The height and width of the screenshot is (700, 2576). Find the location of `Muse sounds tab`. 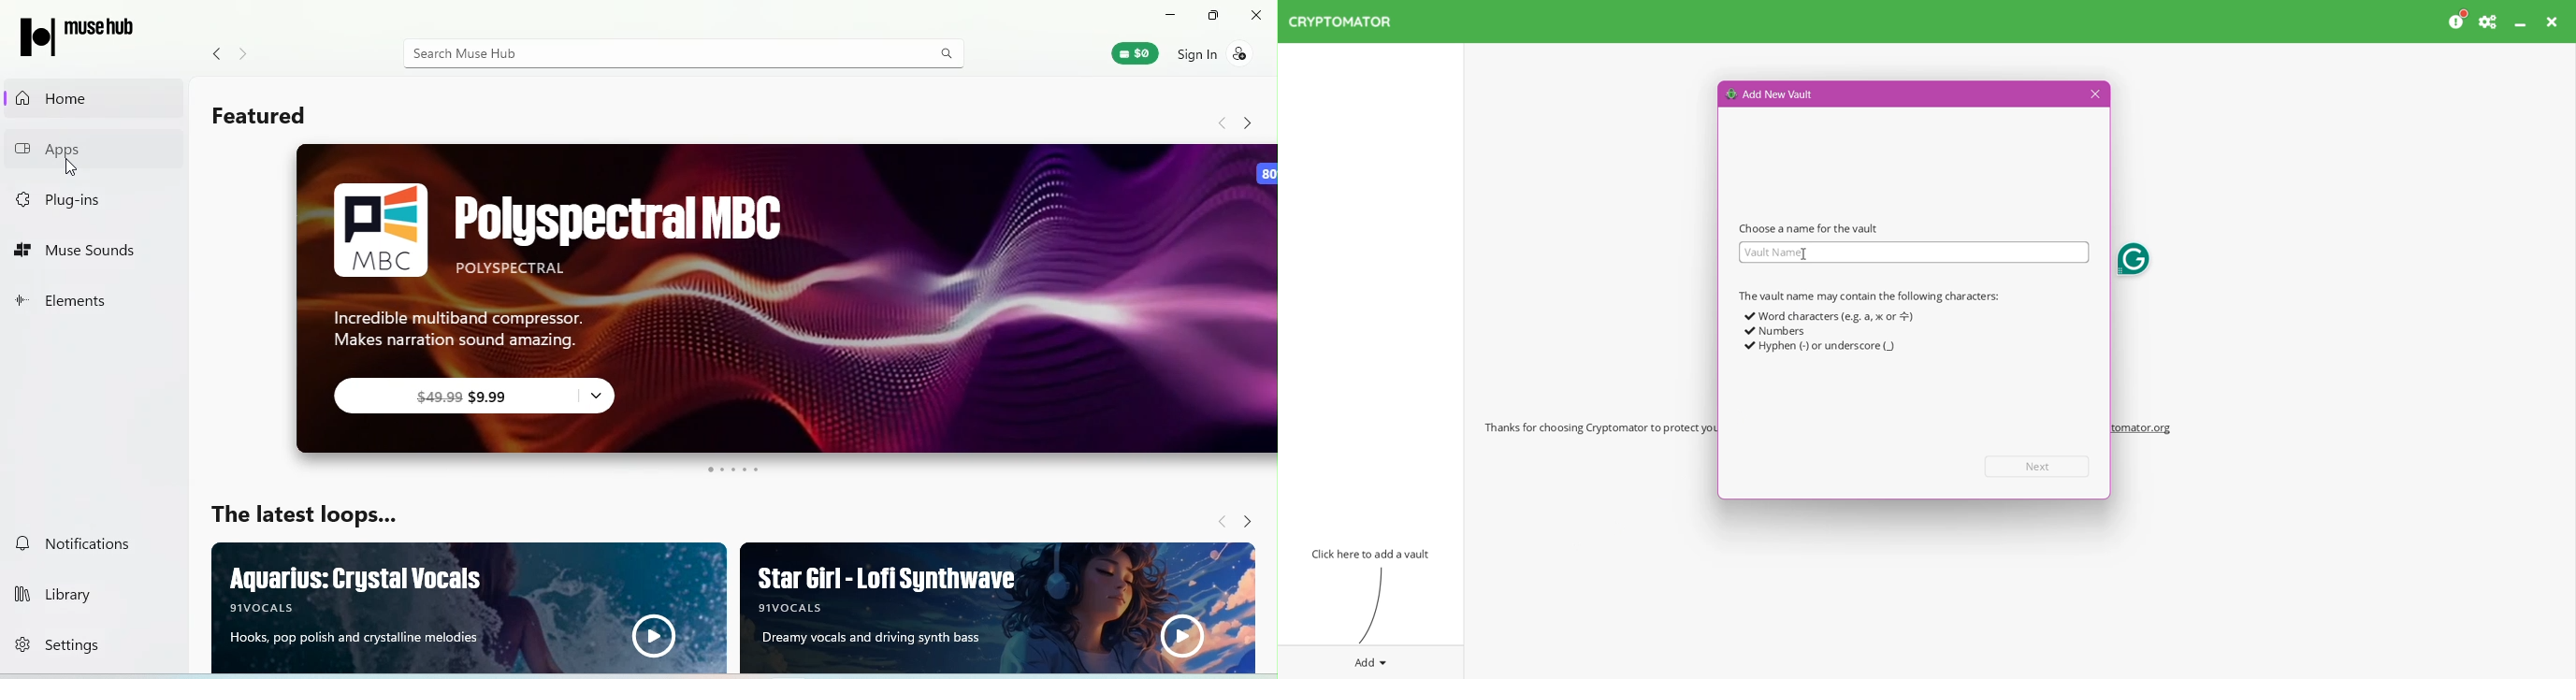

Muse sounds tab is located at coordinates (80, 251).